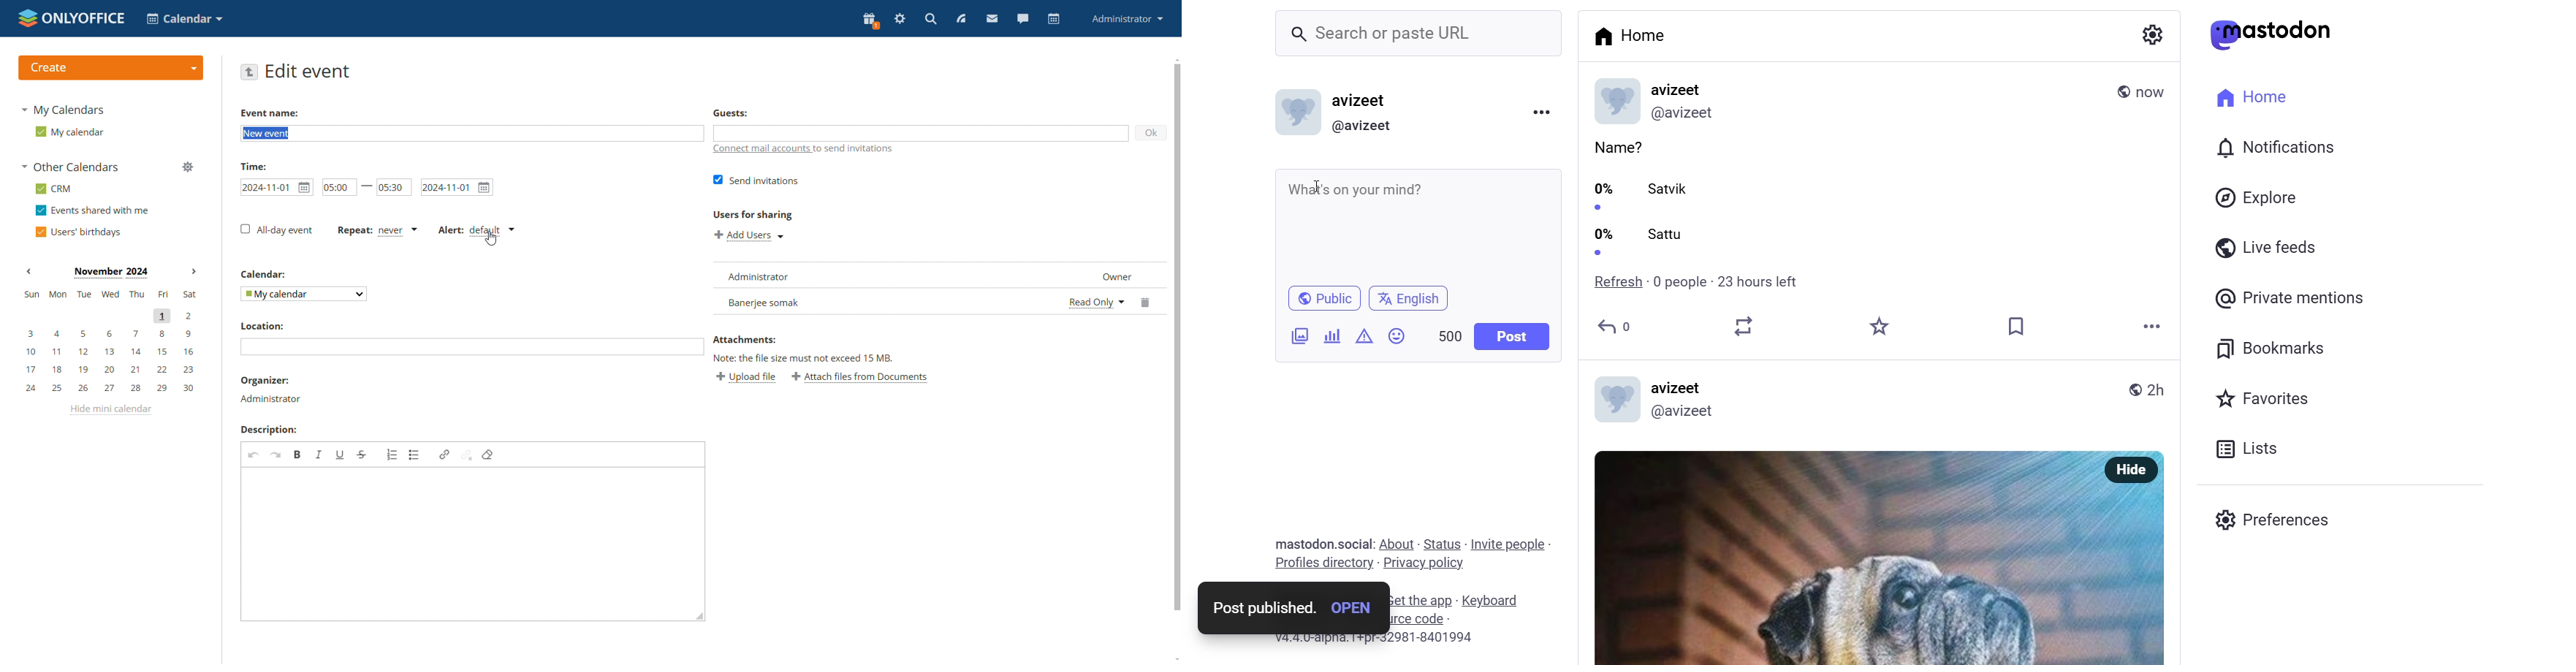  Describe the element at coordinates (269, 429) in the screenshot. I see `Description` at that location.